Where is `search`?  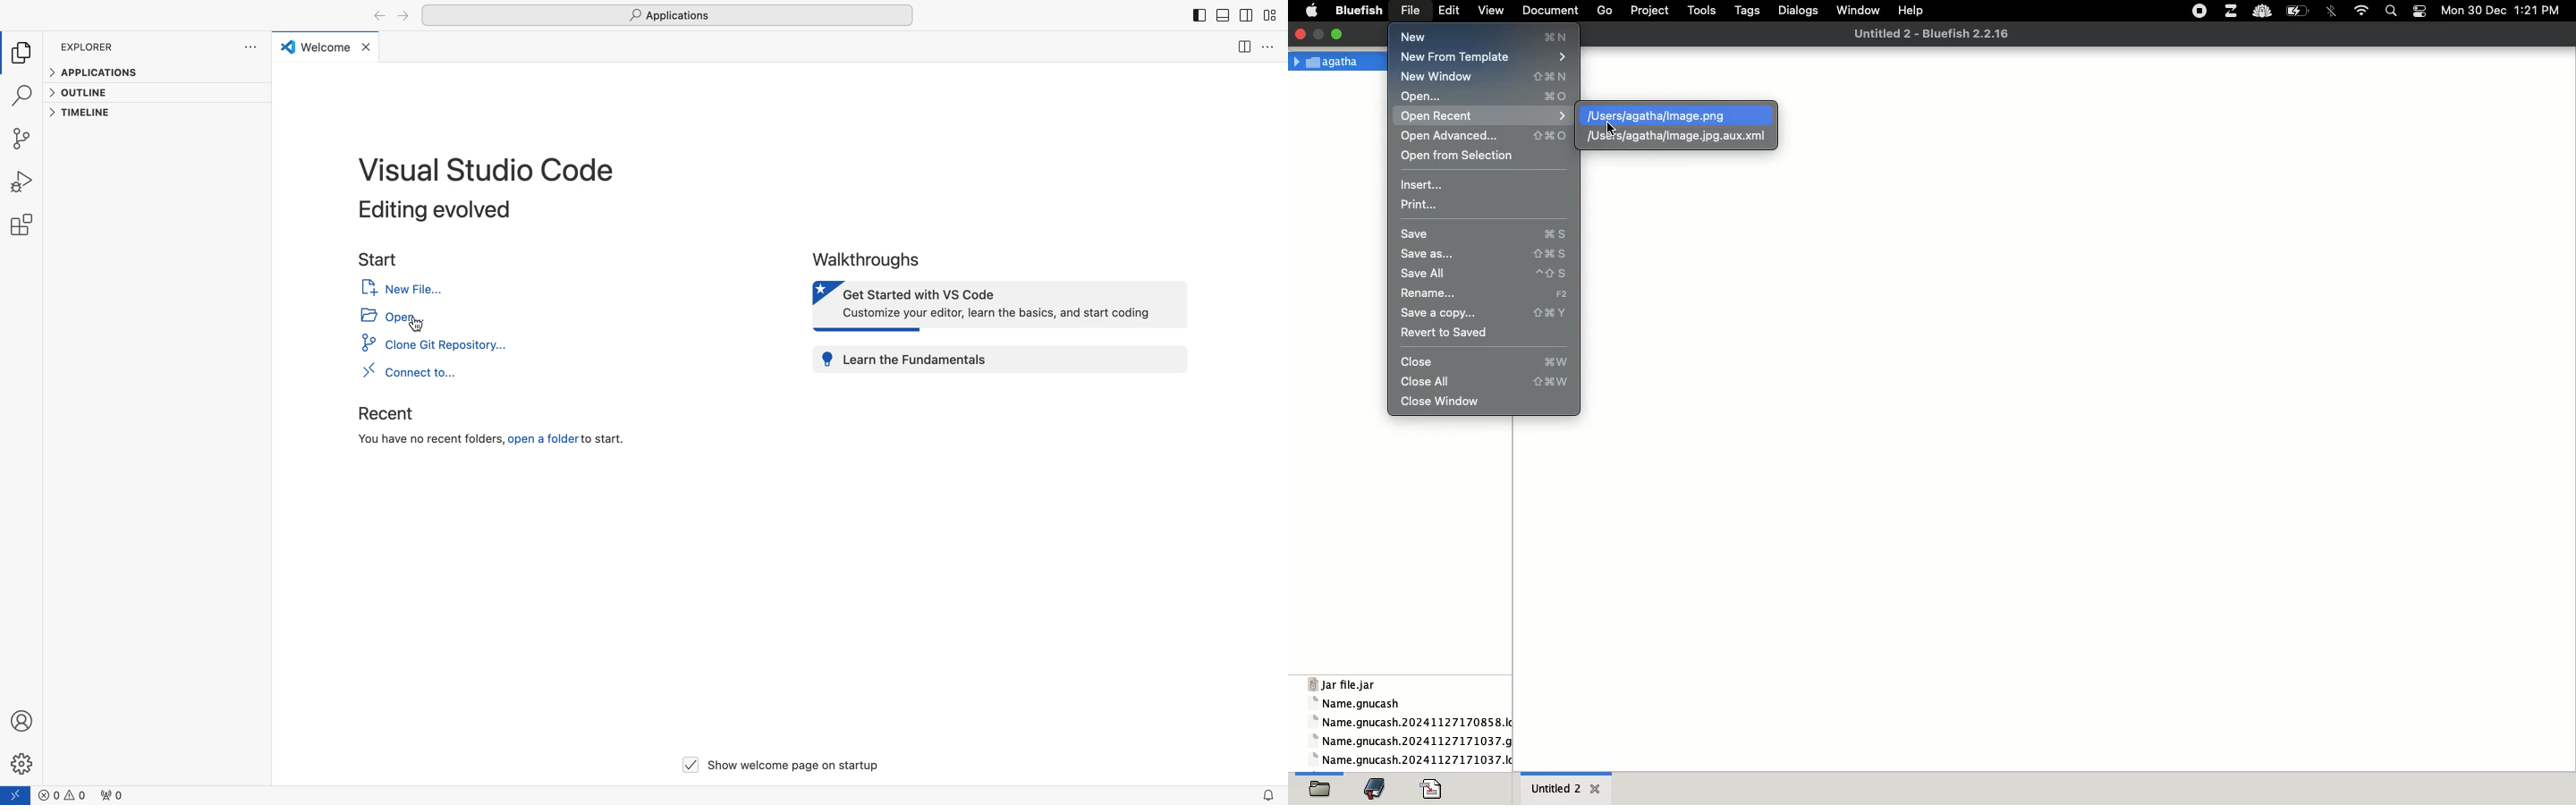
search is located at coordinates (2391, 11).